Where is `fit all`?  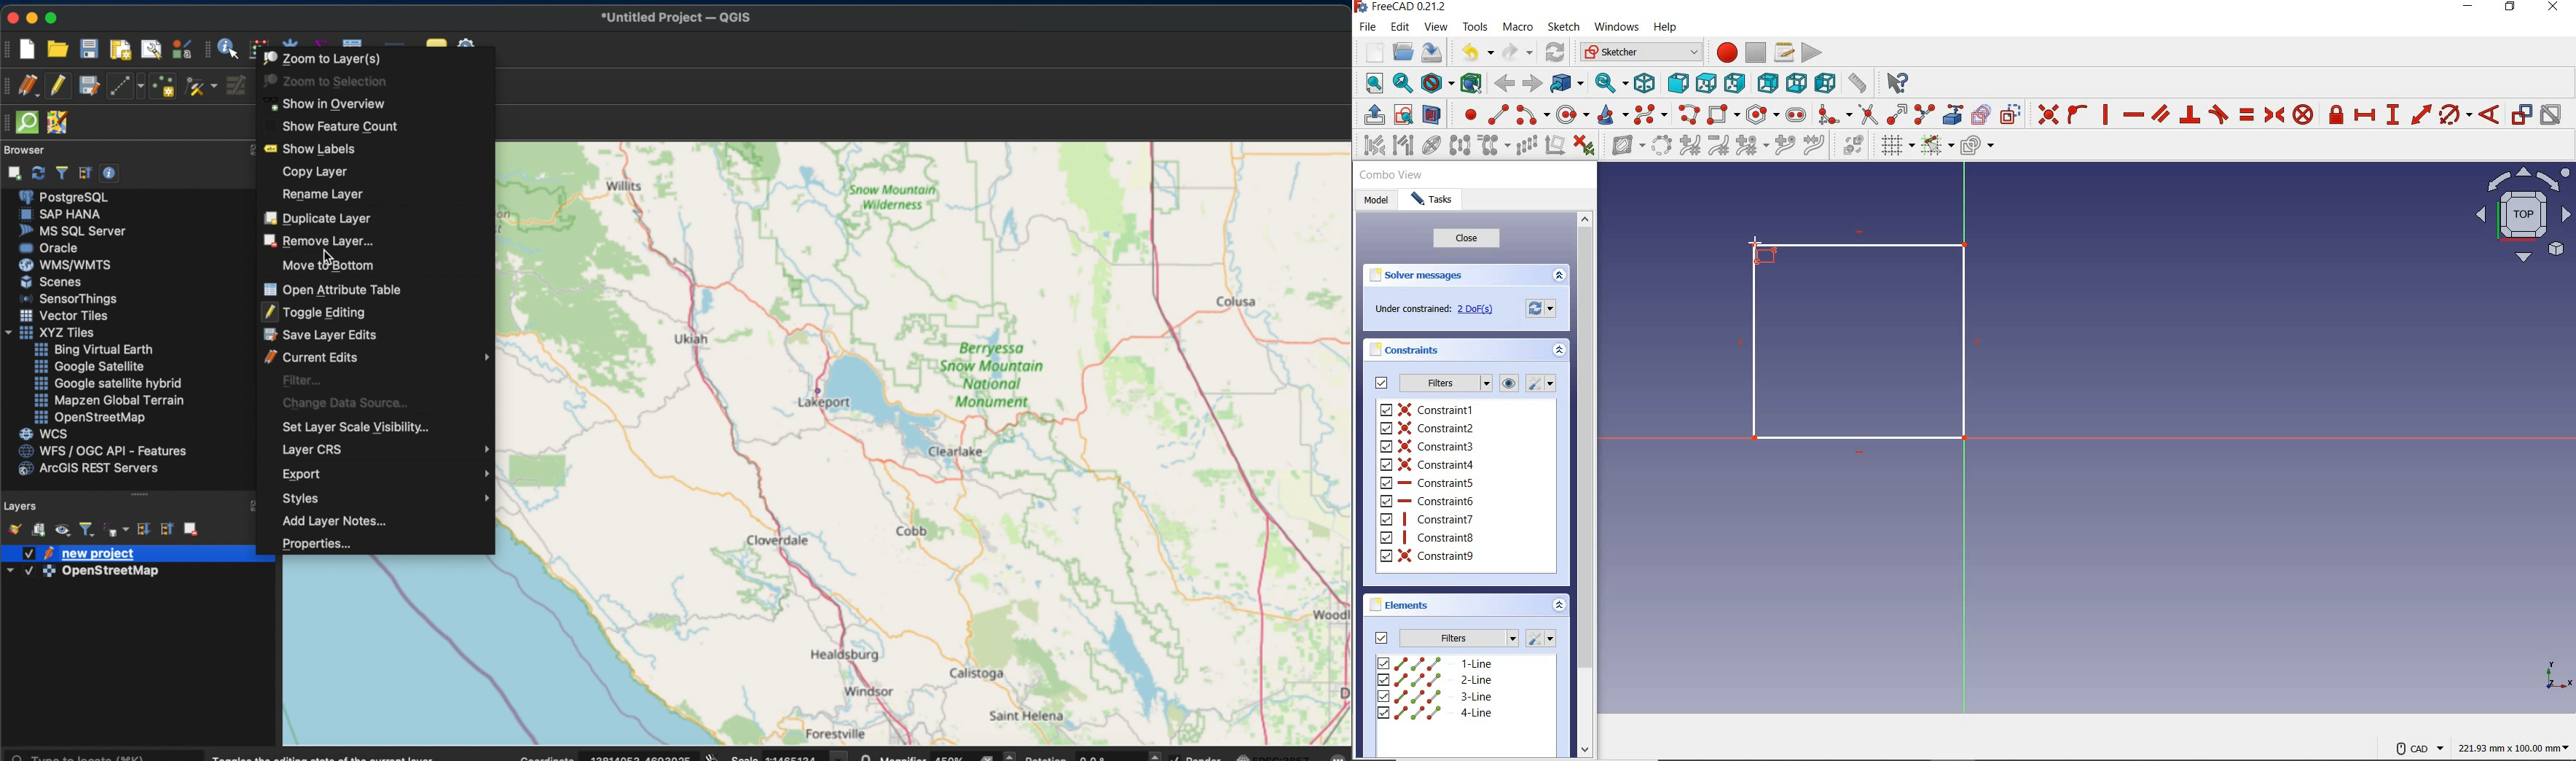 fit all is located at coordinates (1370, 85).